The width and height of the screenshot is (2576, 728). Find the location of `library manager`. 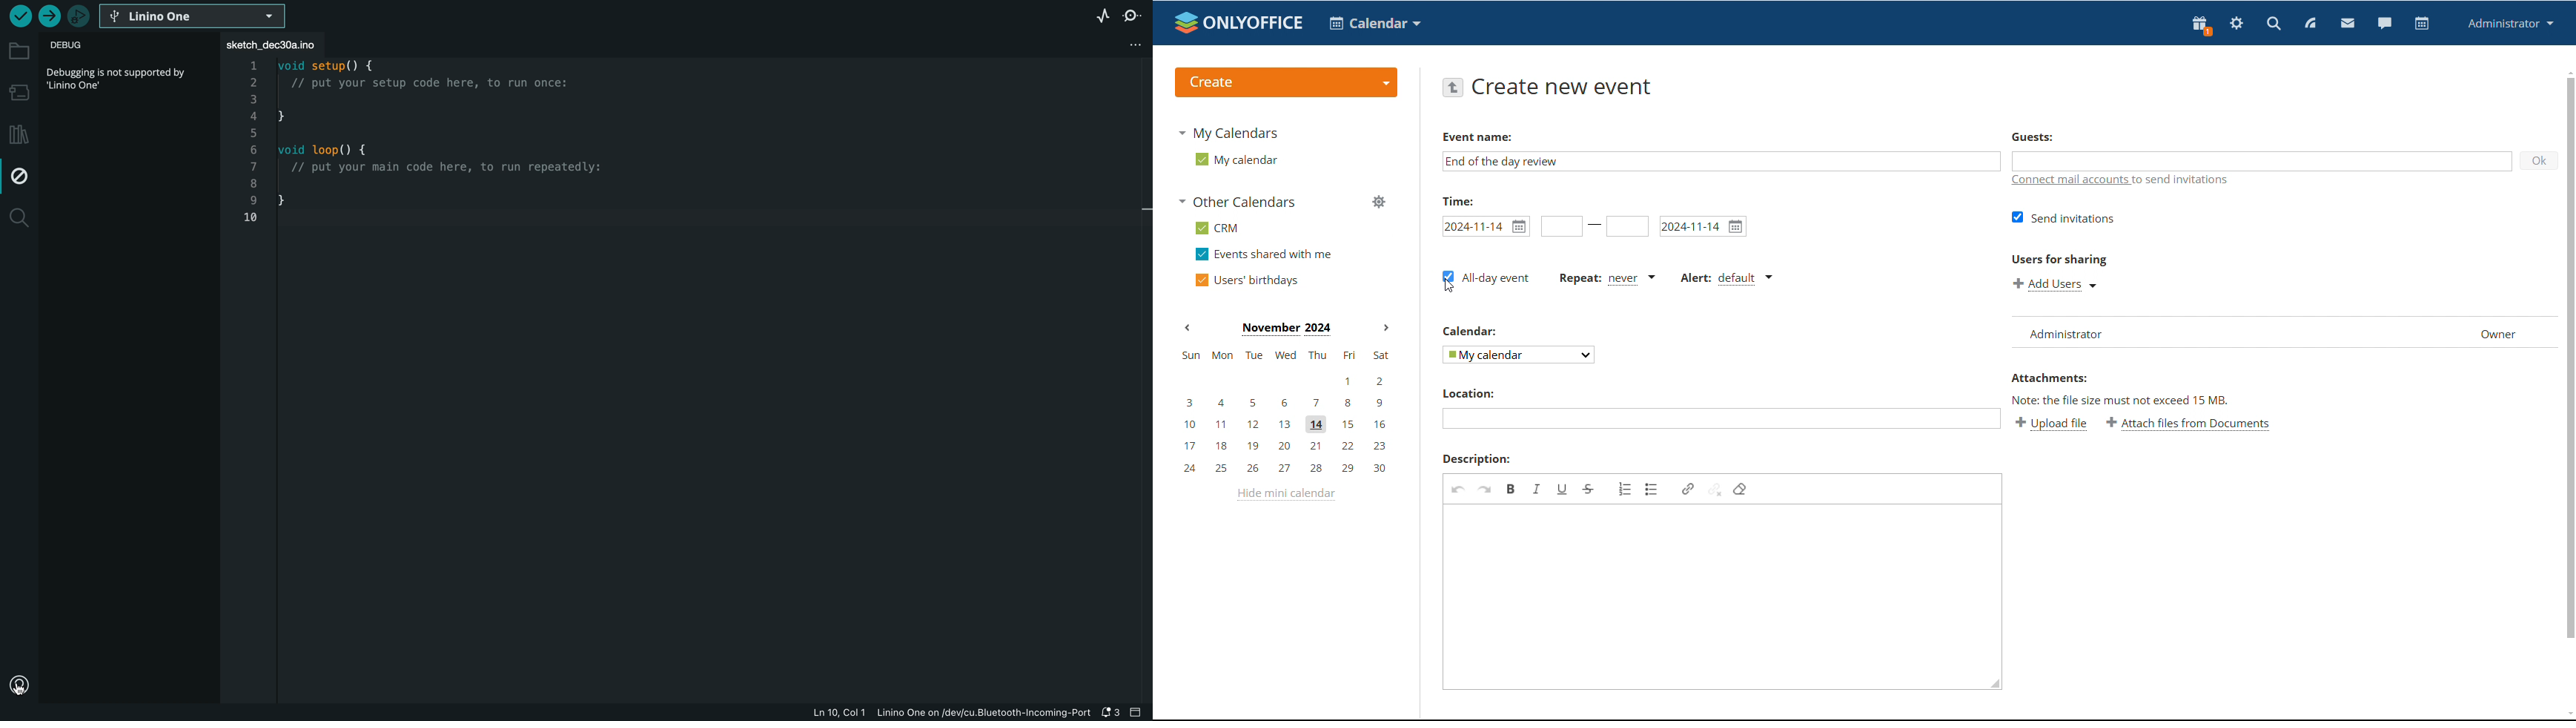

library manager is located at coordinates (20, 129).